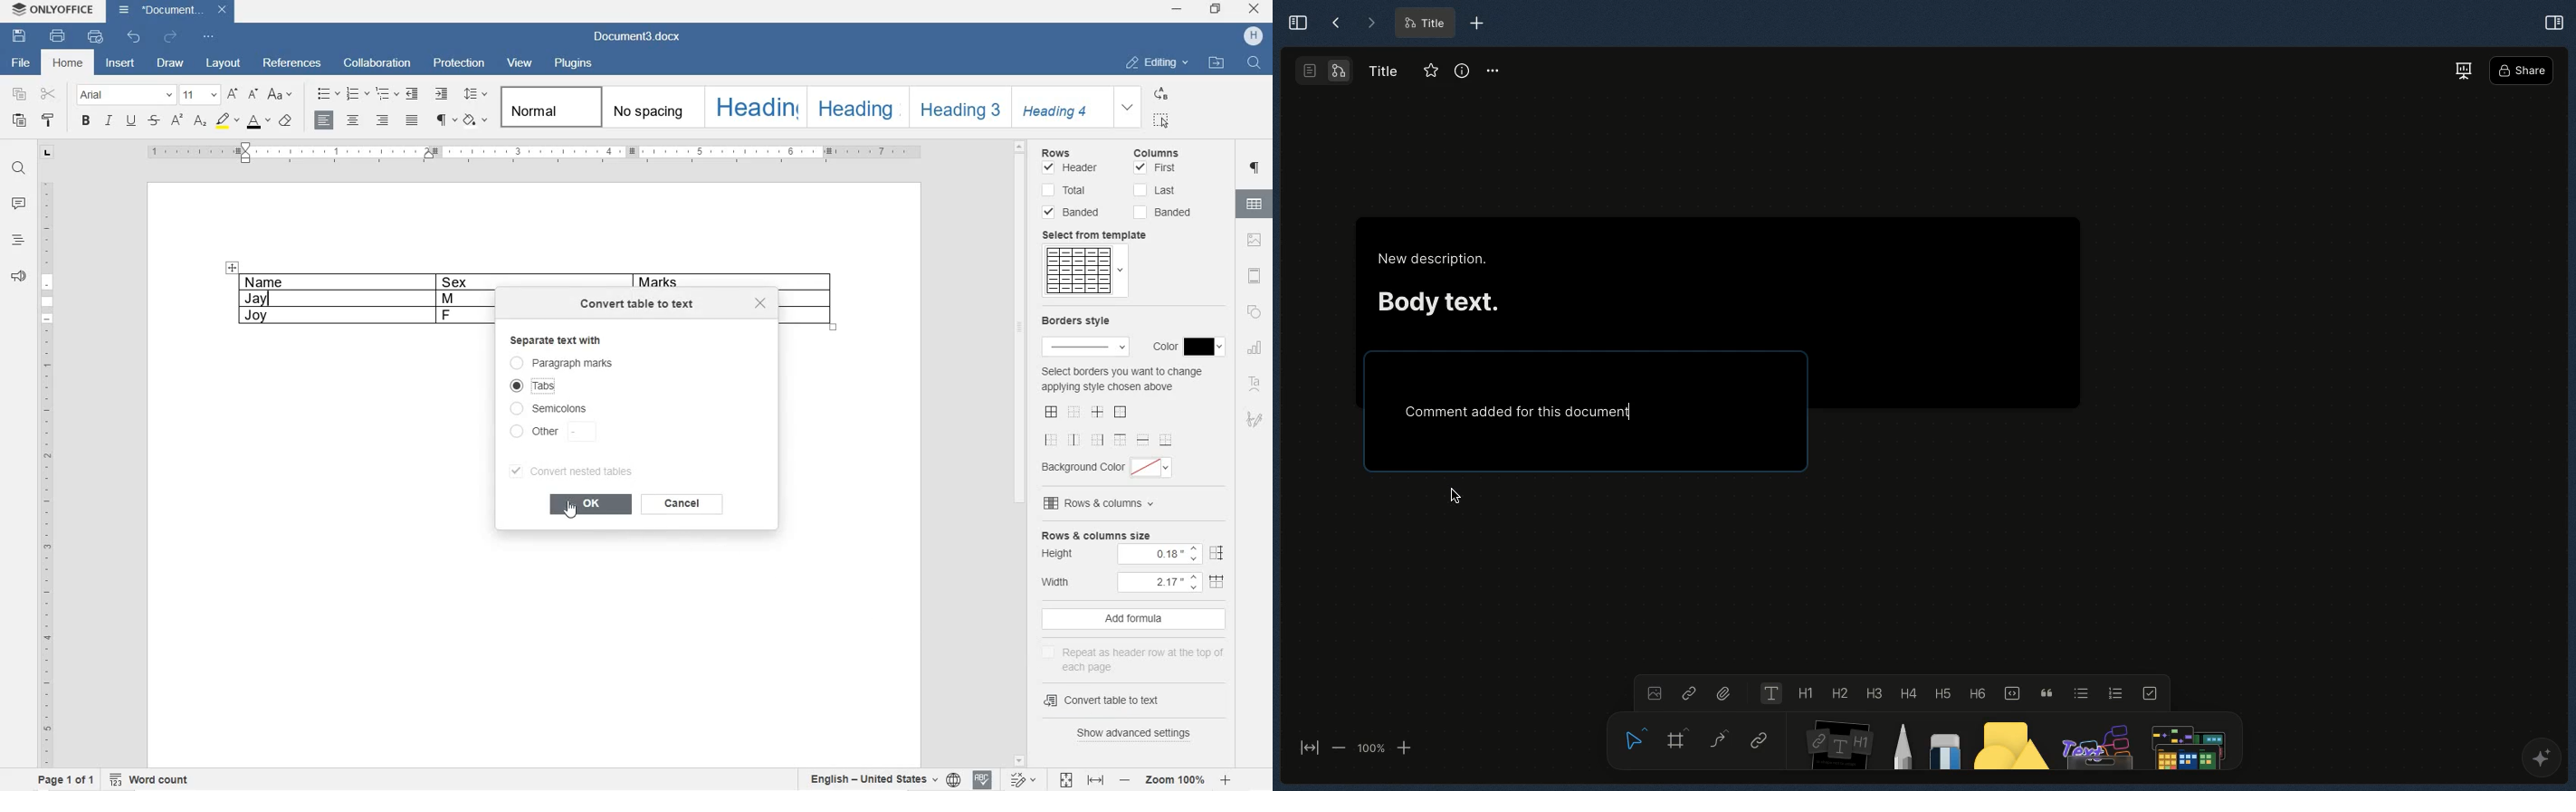 This screenshot has width=2576, height=812. I want to click on DECREASE INDENT, so click(411, 94).